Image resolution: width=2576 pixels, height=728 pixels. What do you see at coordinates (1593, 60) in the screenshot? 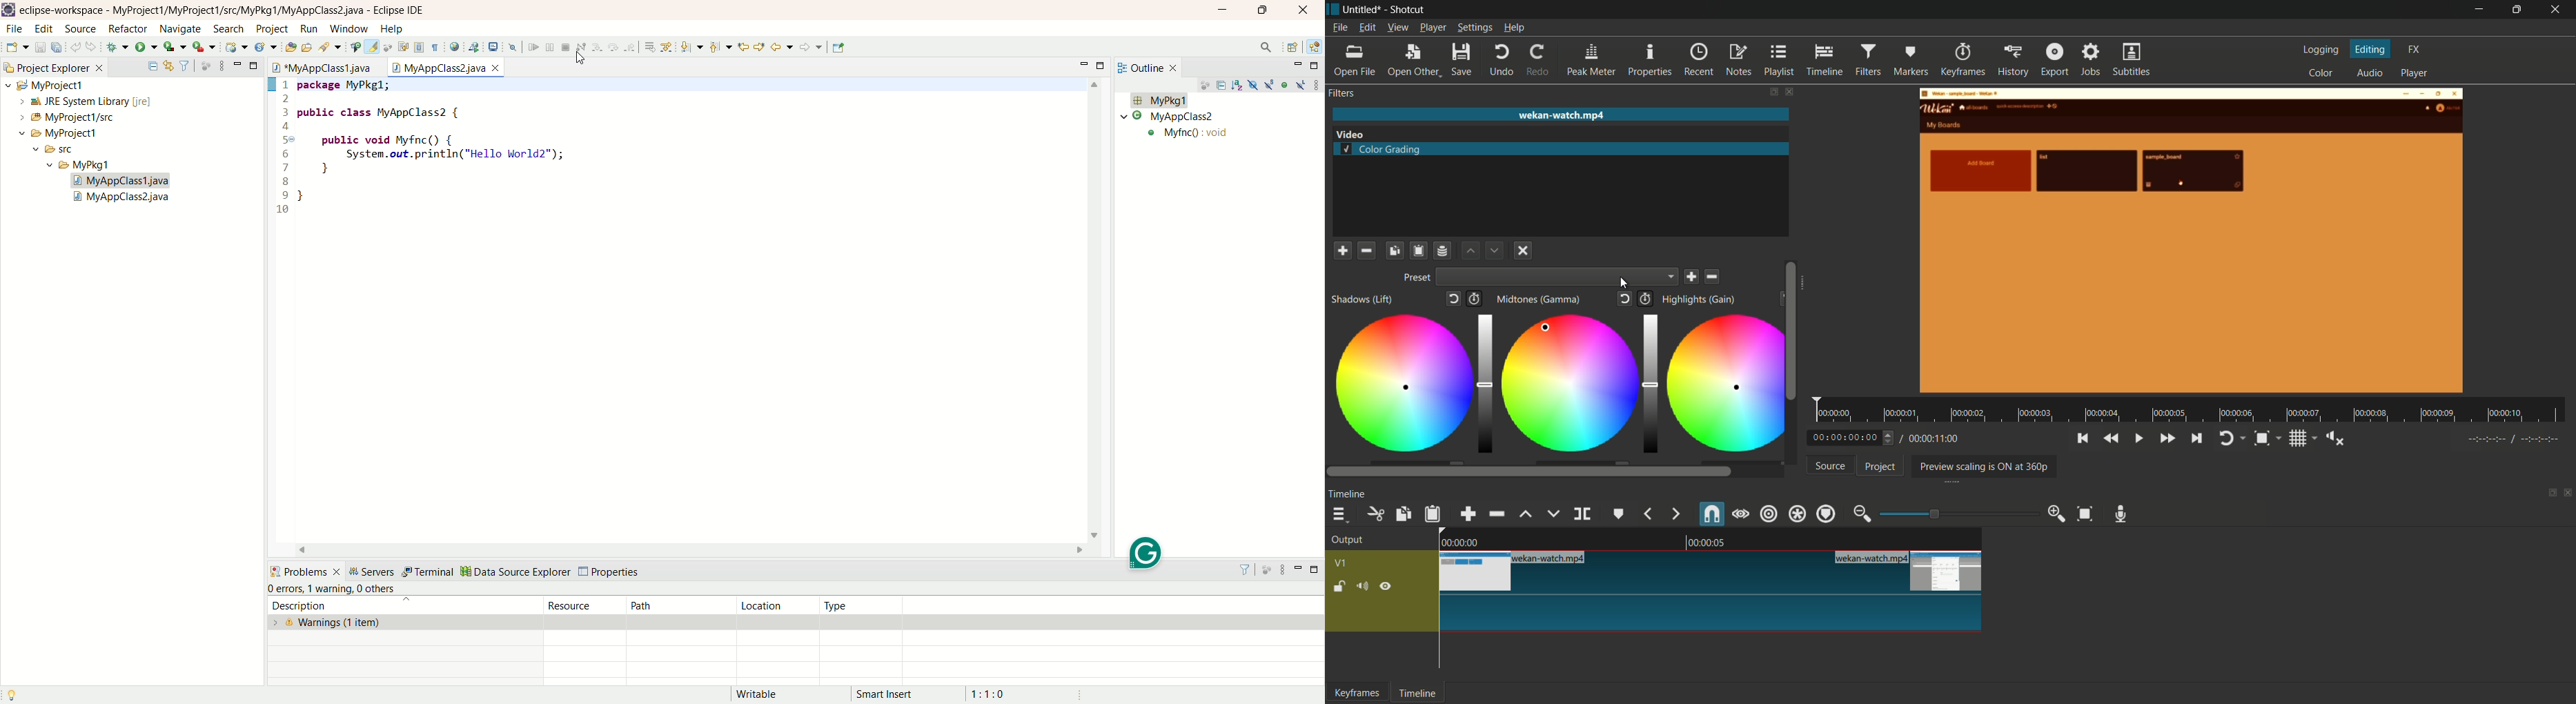
I see `peak meter` at bounding box center [1593, 60].